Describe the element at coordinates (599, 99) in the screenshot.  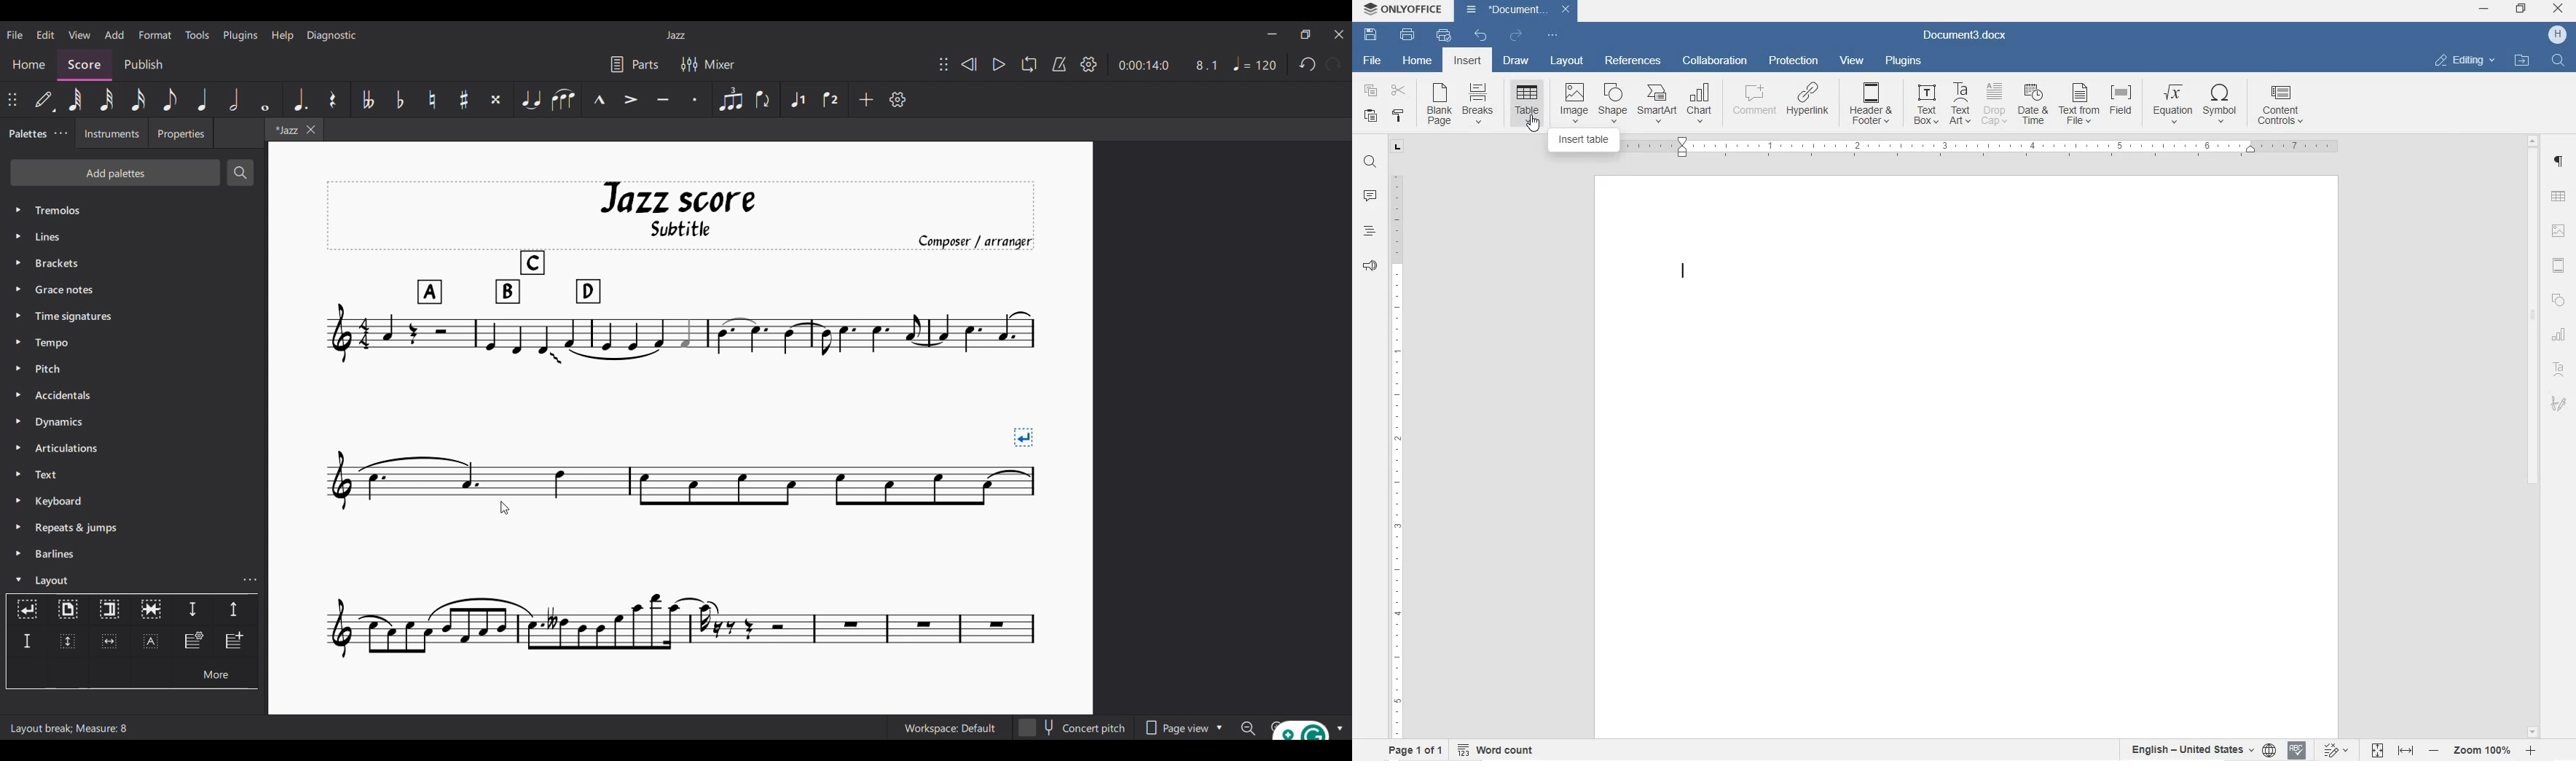
I see `Marcato` at that location.